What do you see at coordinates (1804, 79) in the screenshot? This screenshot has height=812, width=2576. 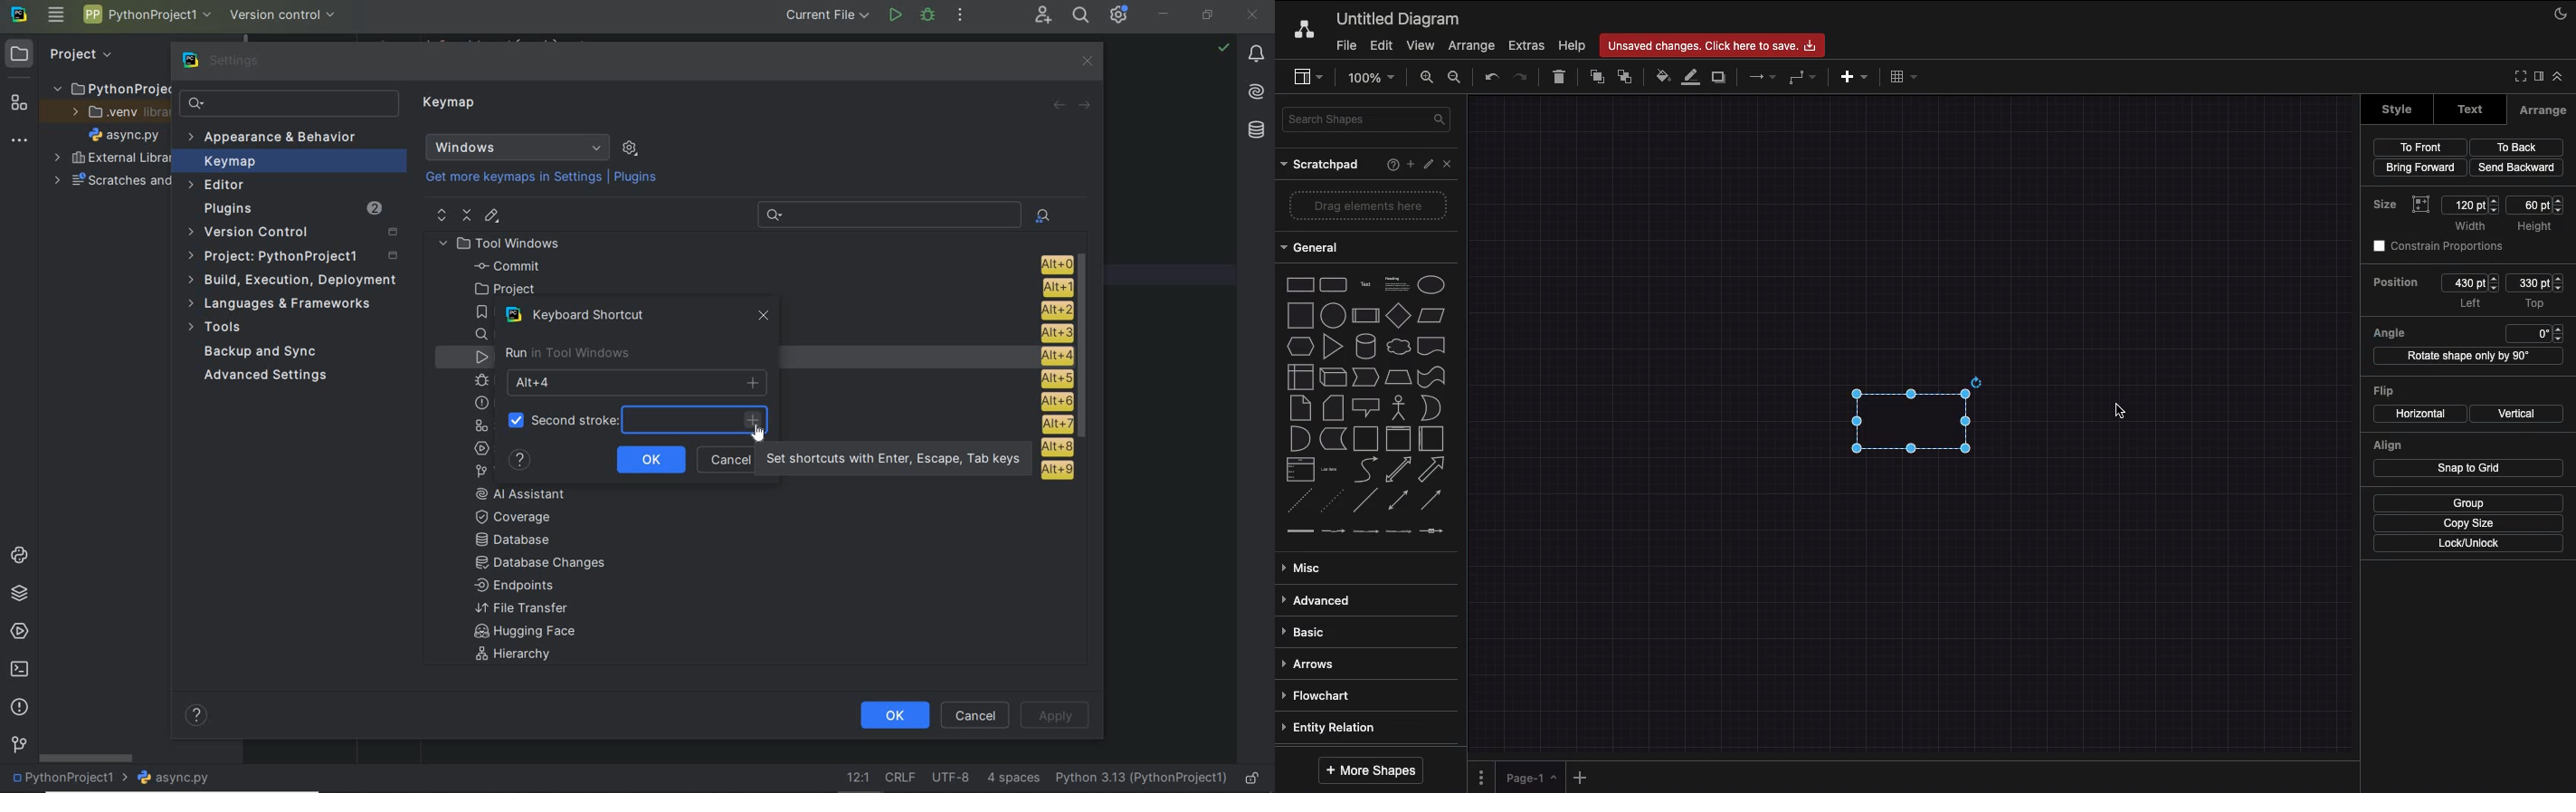 I see `Waypoints` at bounding box center [1804, 79].